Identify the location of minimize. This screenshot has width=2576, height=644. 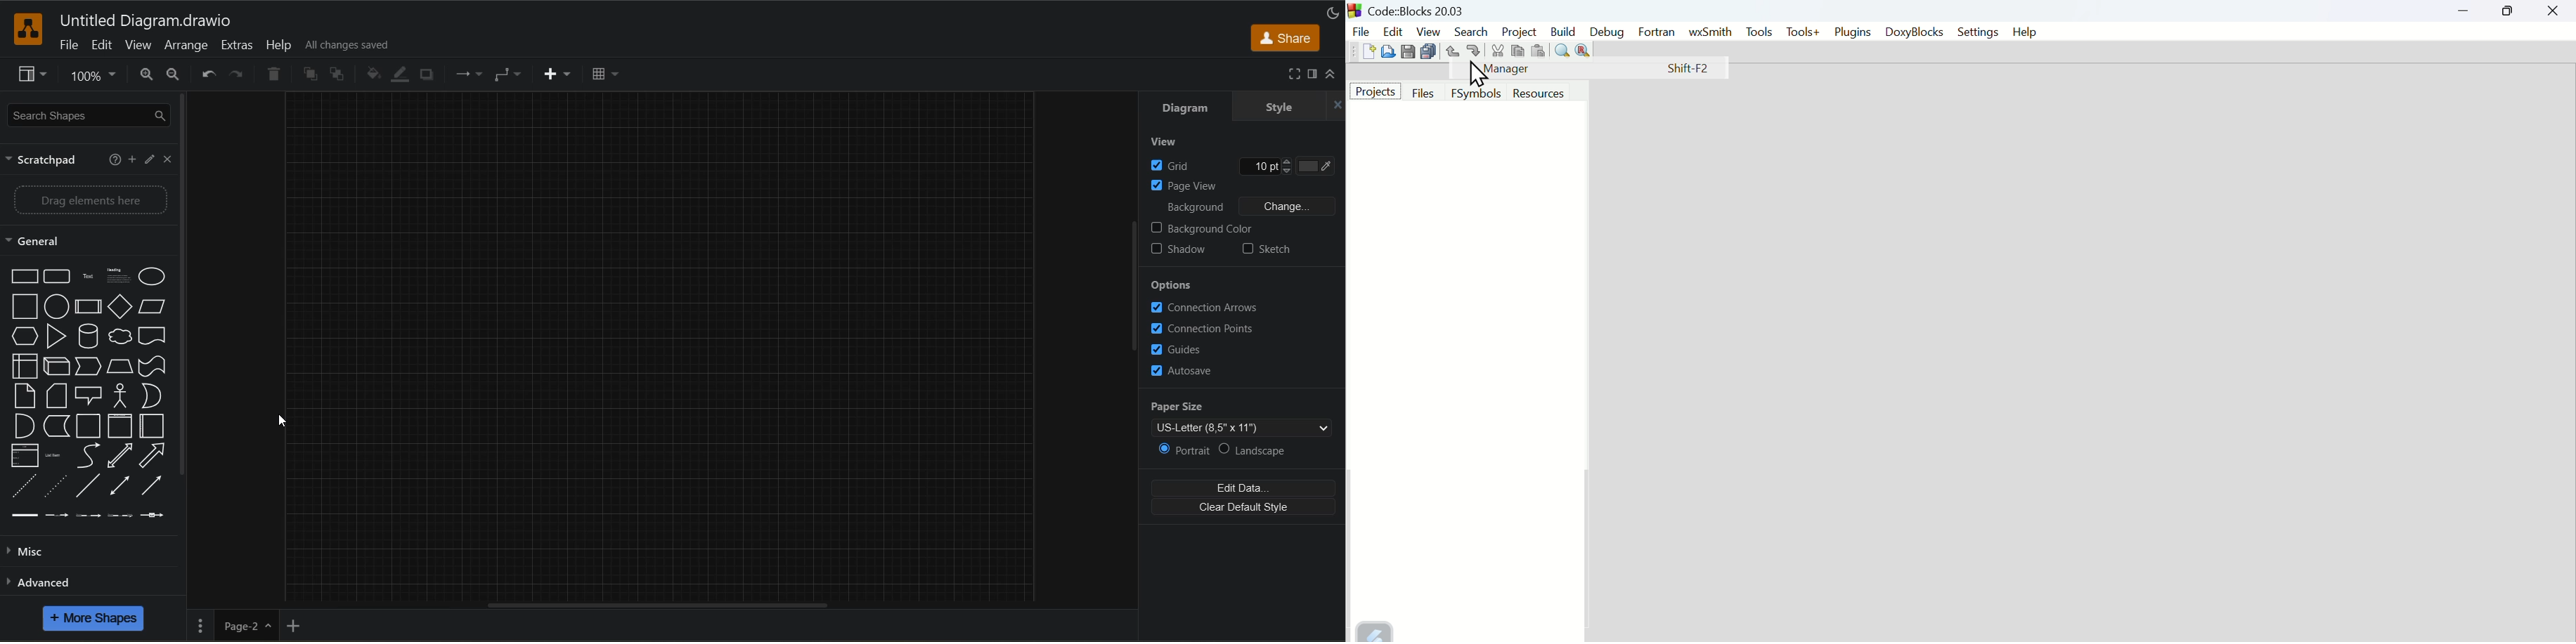
(2465, 10).